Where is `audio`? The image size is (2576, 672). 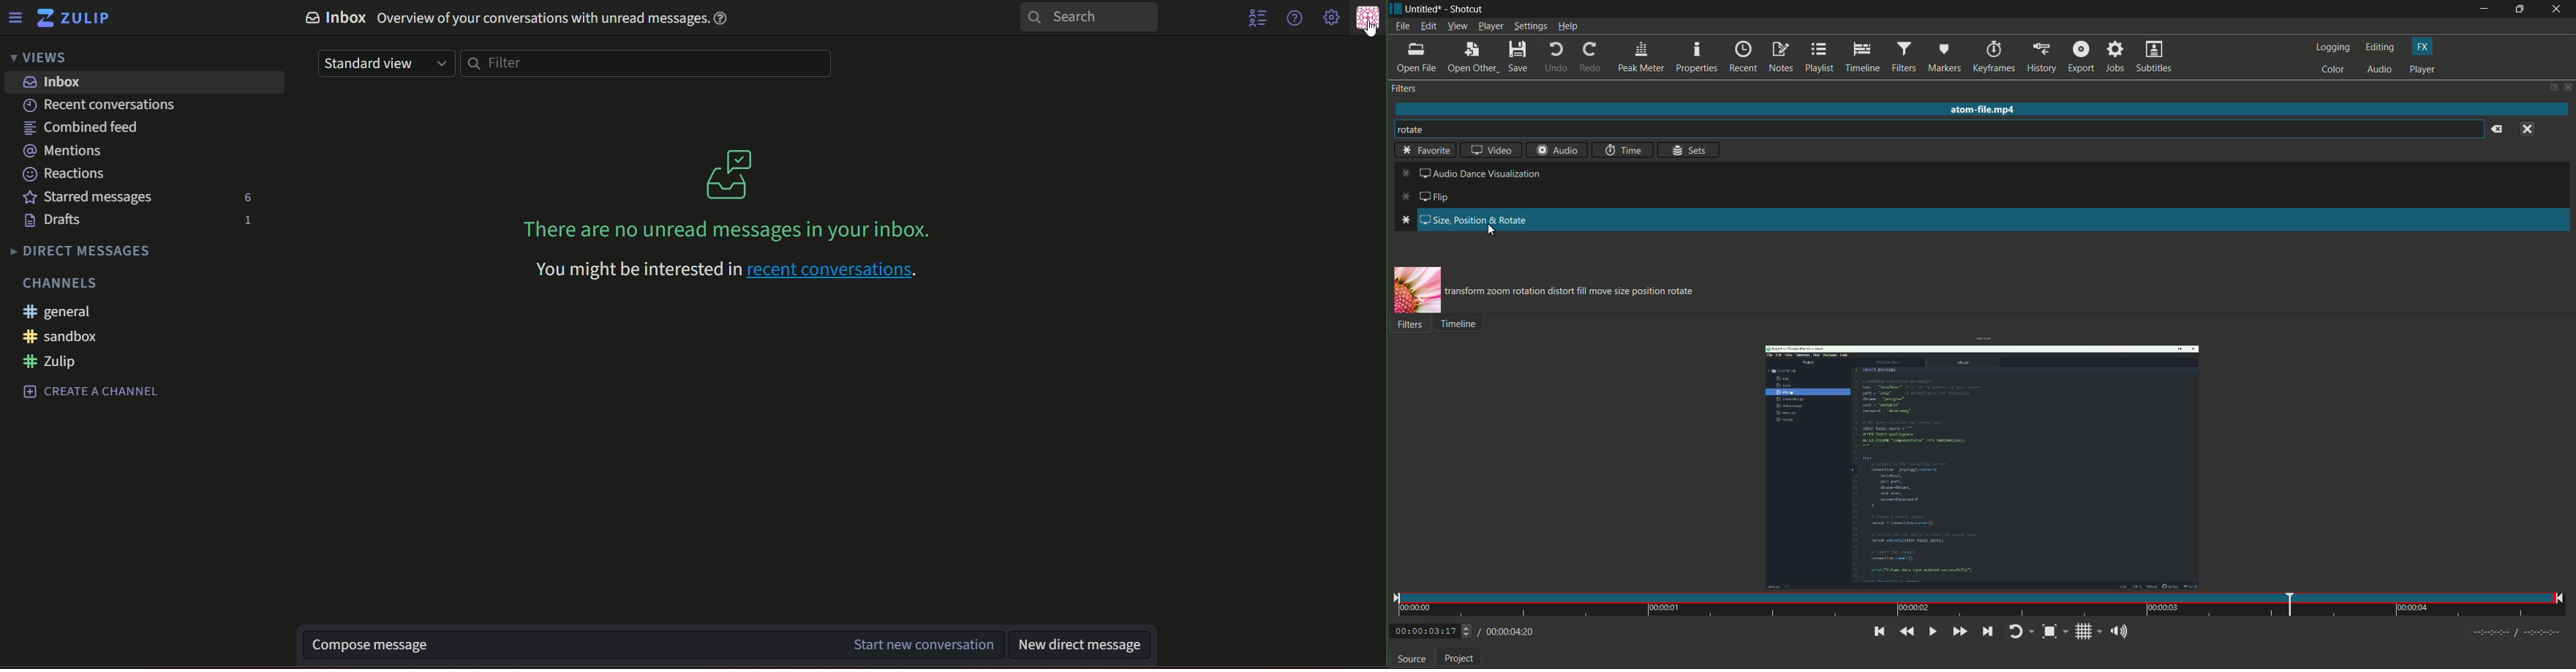 audio is located at coordinates (1555, 149).